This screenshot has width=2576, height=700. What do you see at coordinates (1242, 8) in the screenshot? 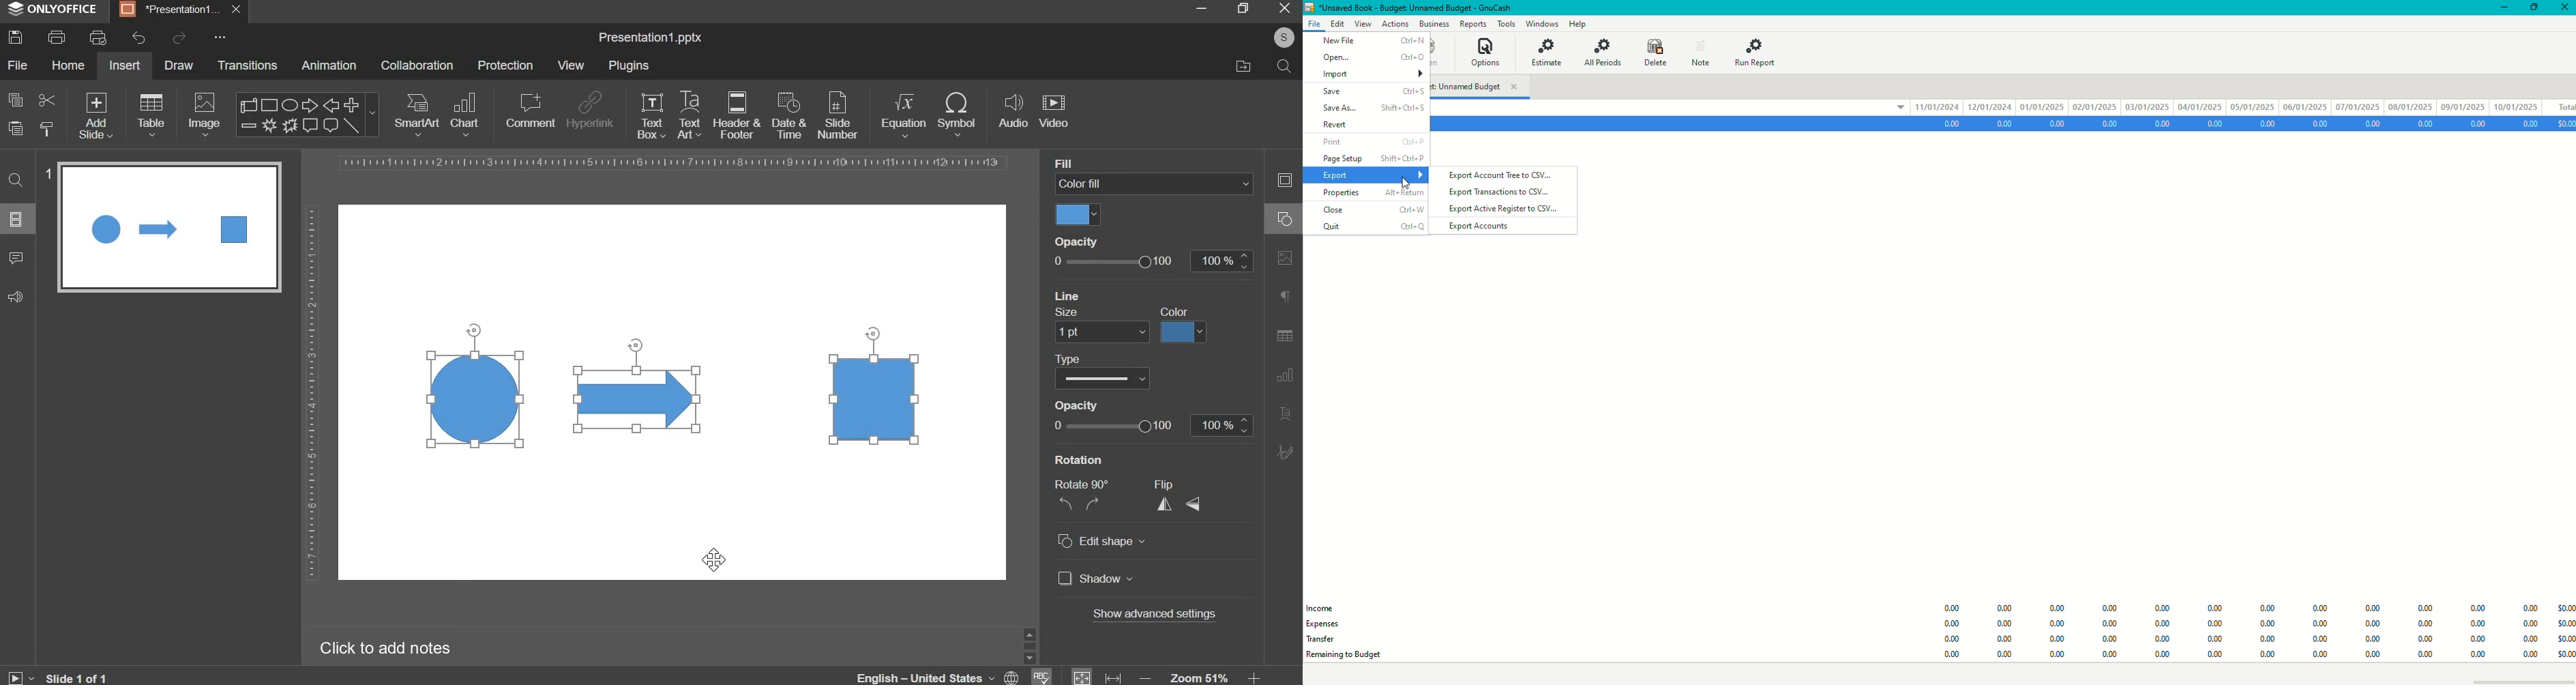
I see `maximize` at bounding box center [1242, 8].